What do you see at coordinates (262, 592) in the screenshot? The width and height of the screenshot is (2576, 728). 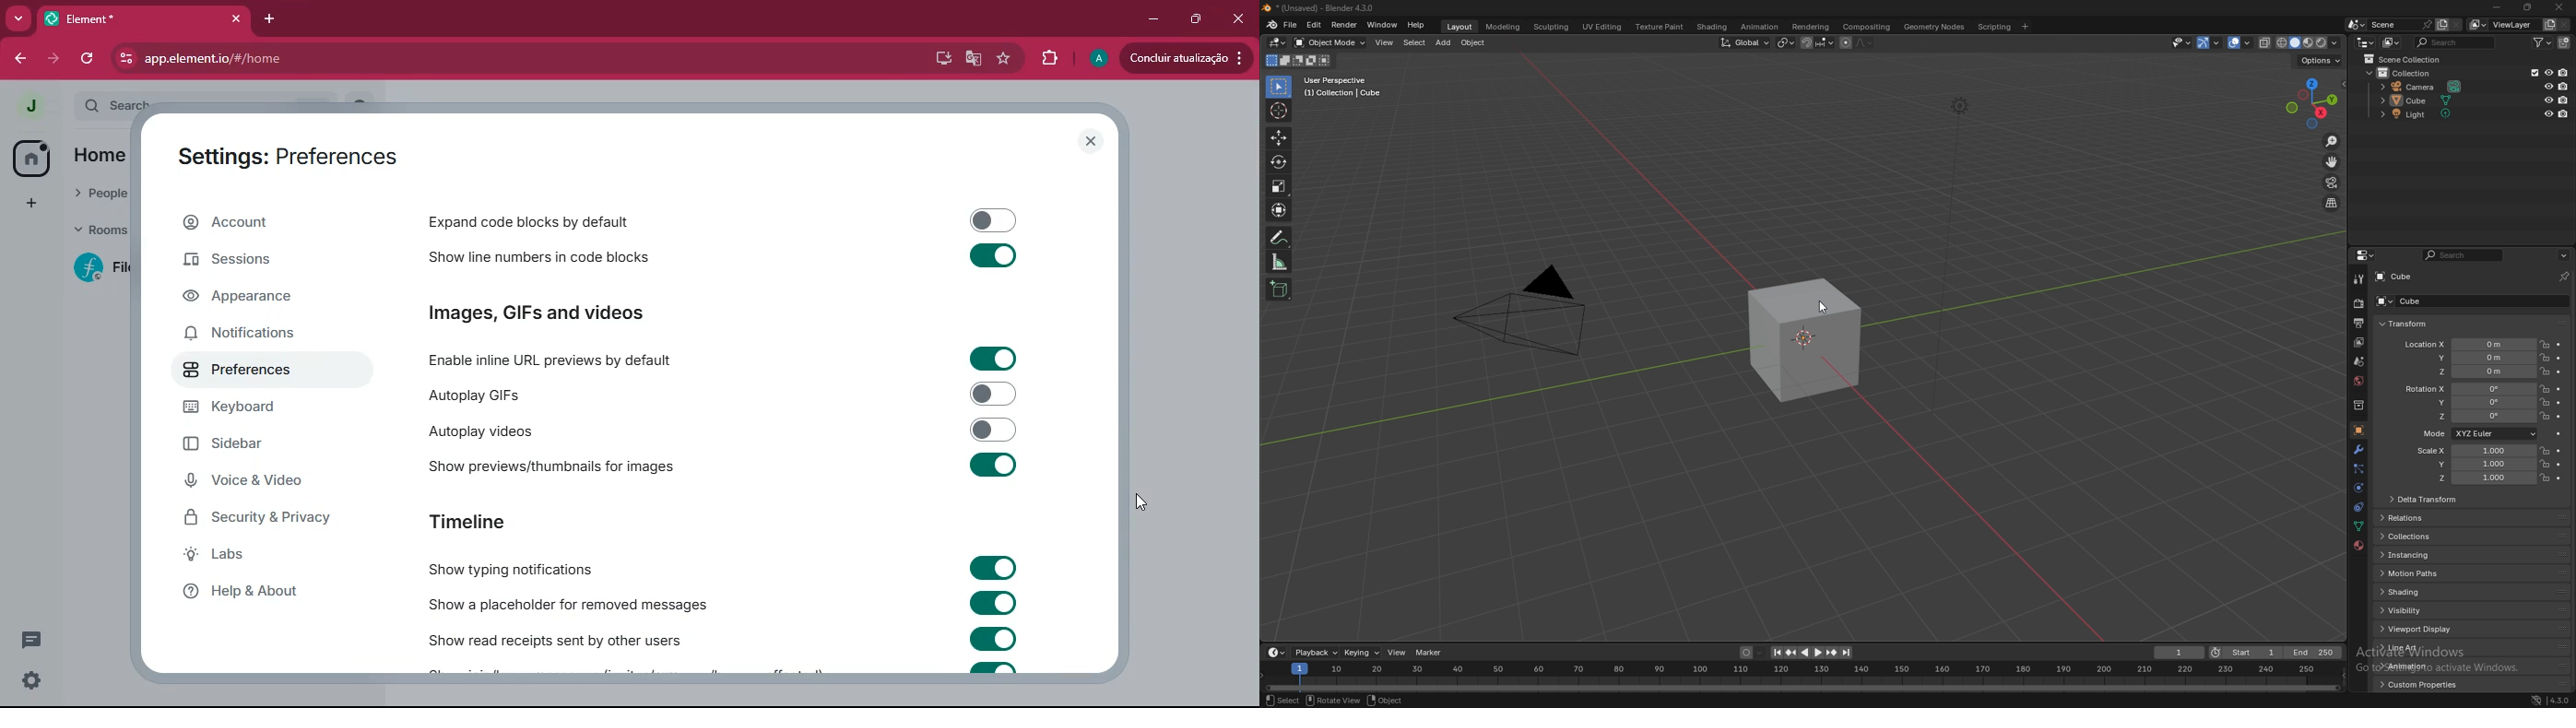 I see `help & about` at bounding box center [262, 592].